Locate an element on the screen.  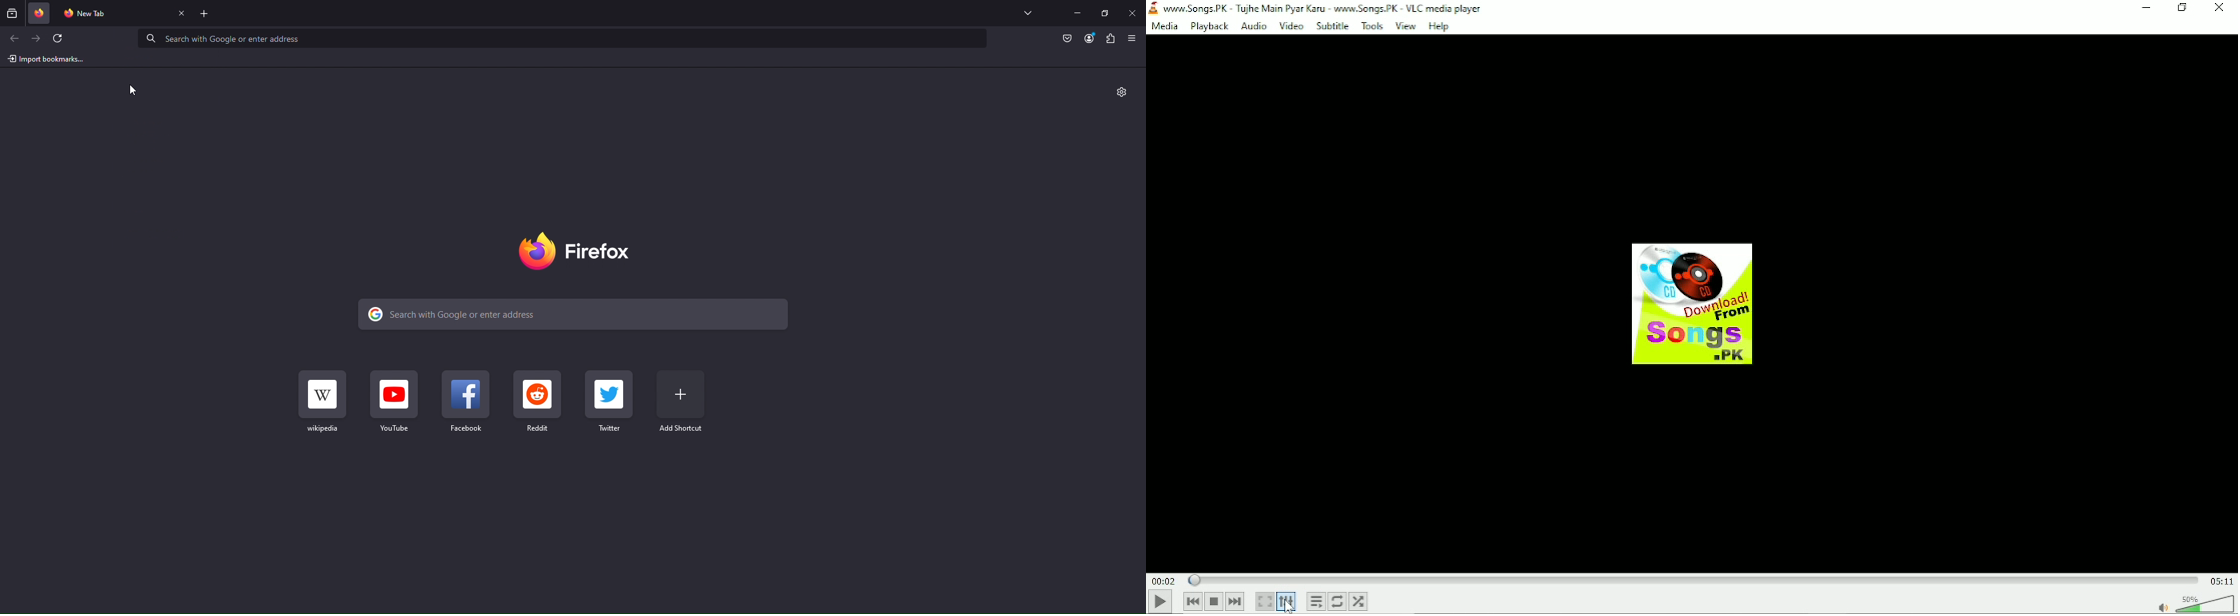
View is located at coordinates (1405, 27).